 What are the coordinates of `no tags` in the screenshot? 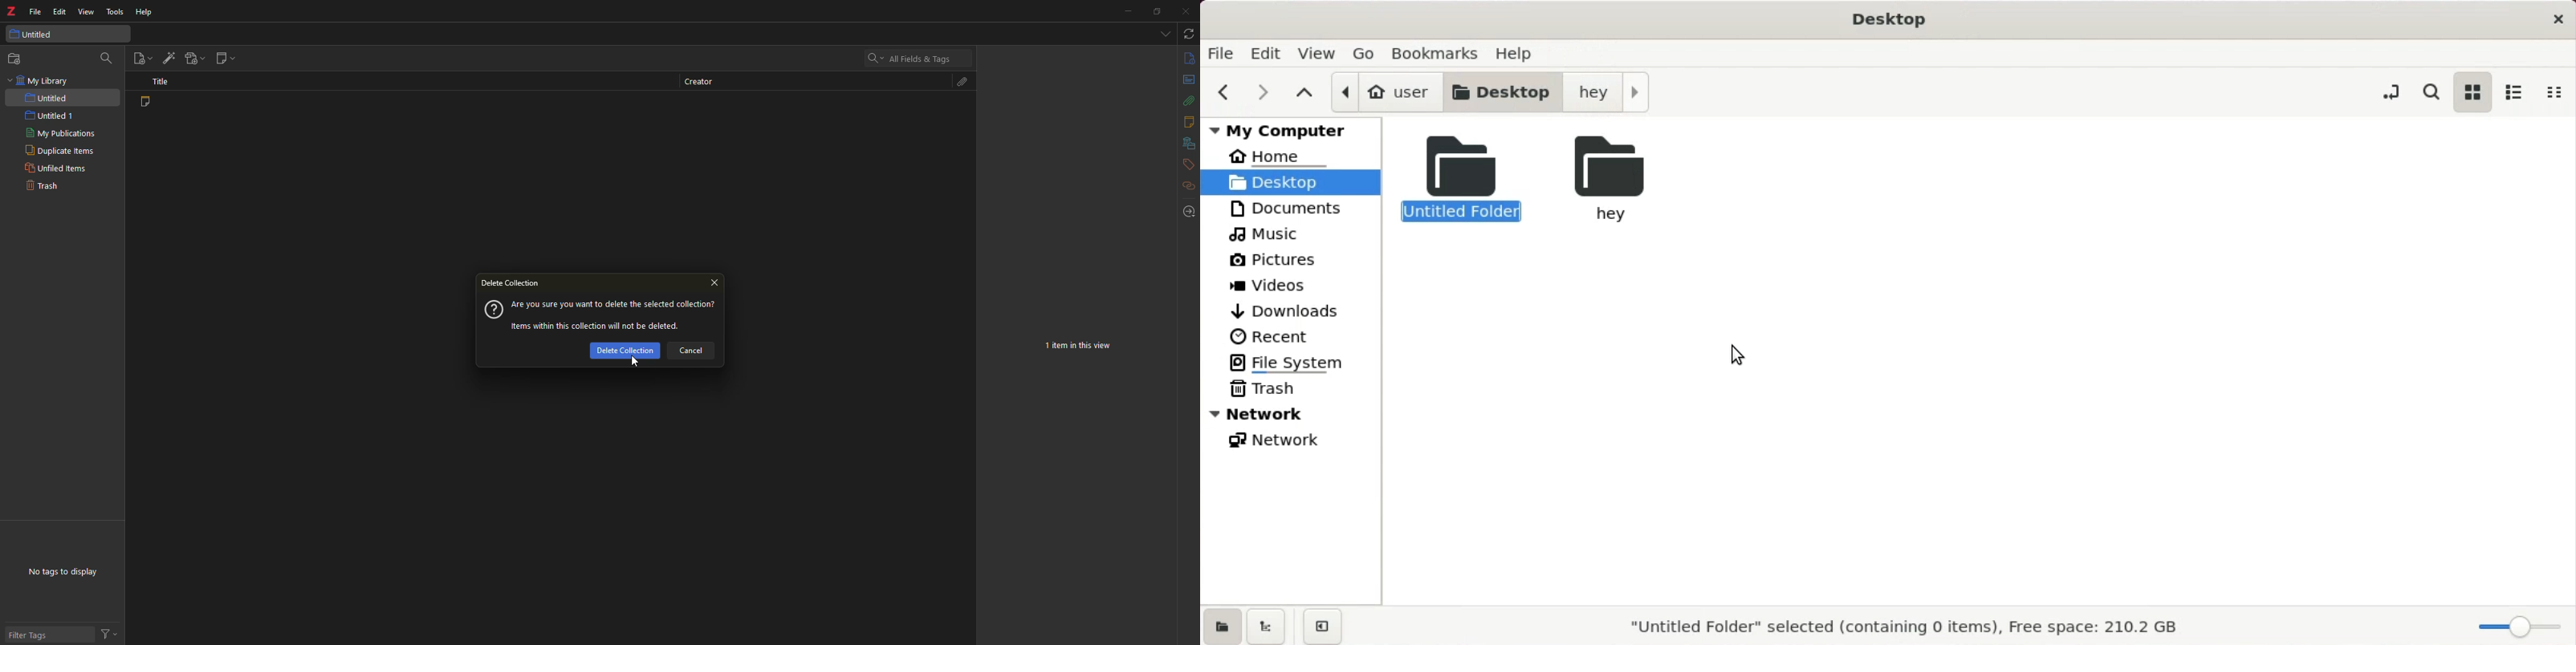 It's located at (69, 570).